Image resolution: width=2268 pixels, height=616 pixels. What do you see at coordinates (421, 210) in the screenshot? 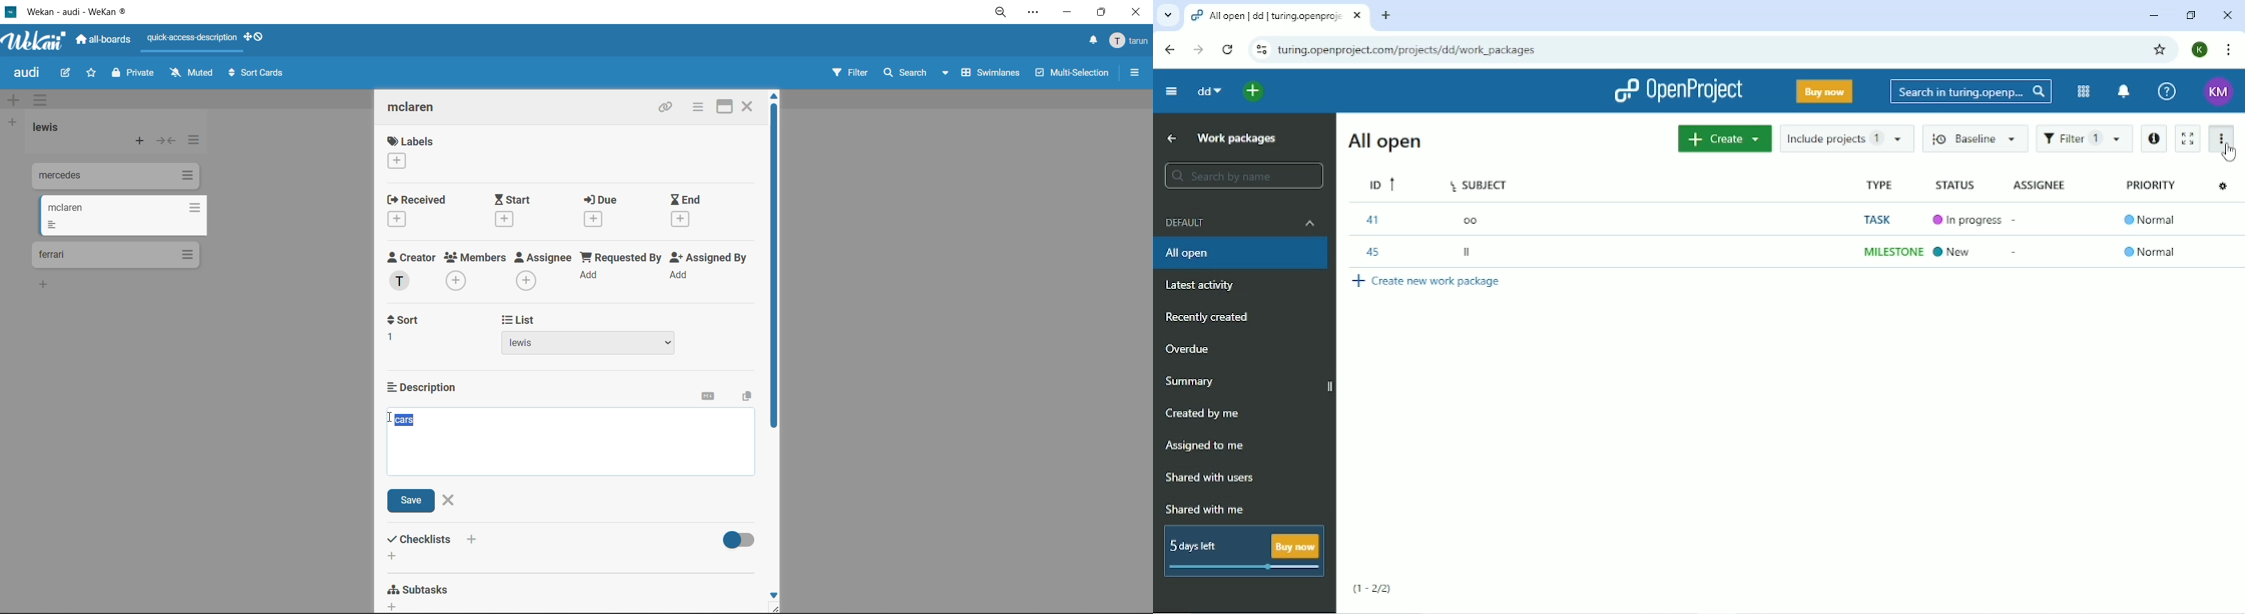
I see `recieved` at bounding box center [421, 210].